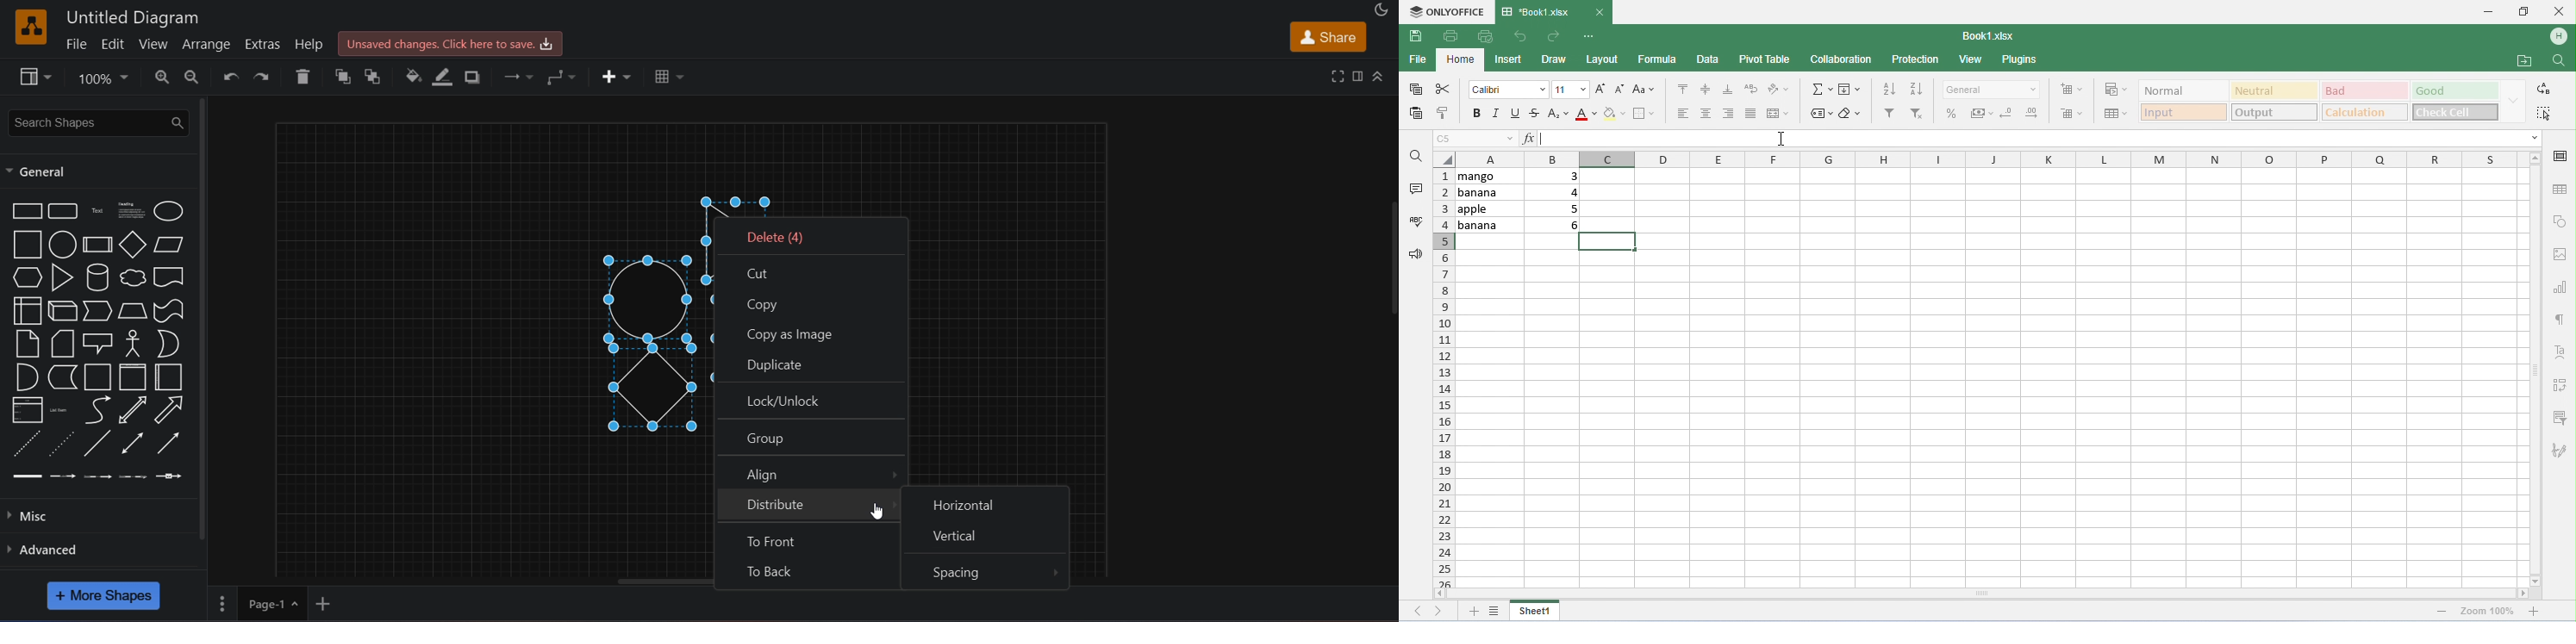  What do you see at coordinates (1708, 59) in the screenshot?
I see `data` at bounding box center [1708, 59].